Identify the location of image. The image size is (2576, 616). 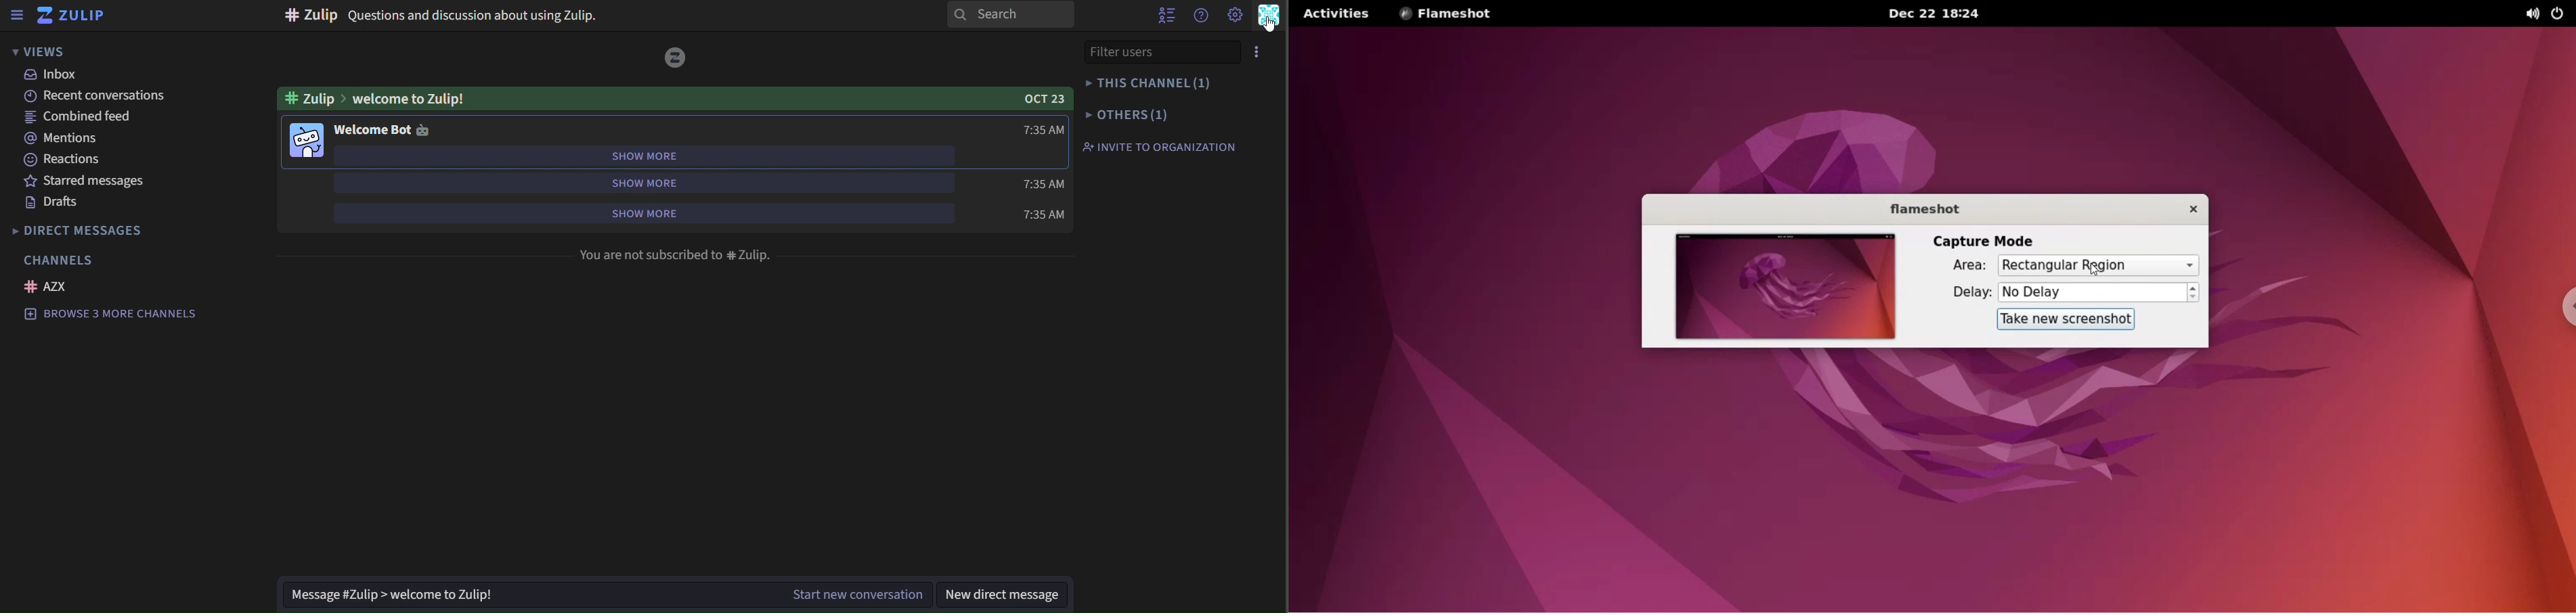
(305, 141).